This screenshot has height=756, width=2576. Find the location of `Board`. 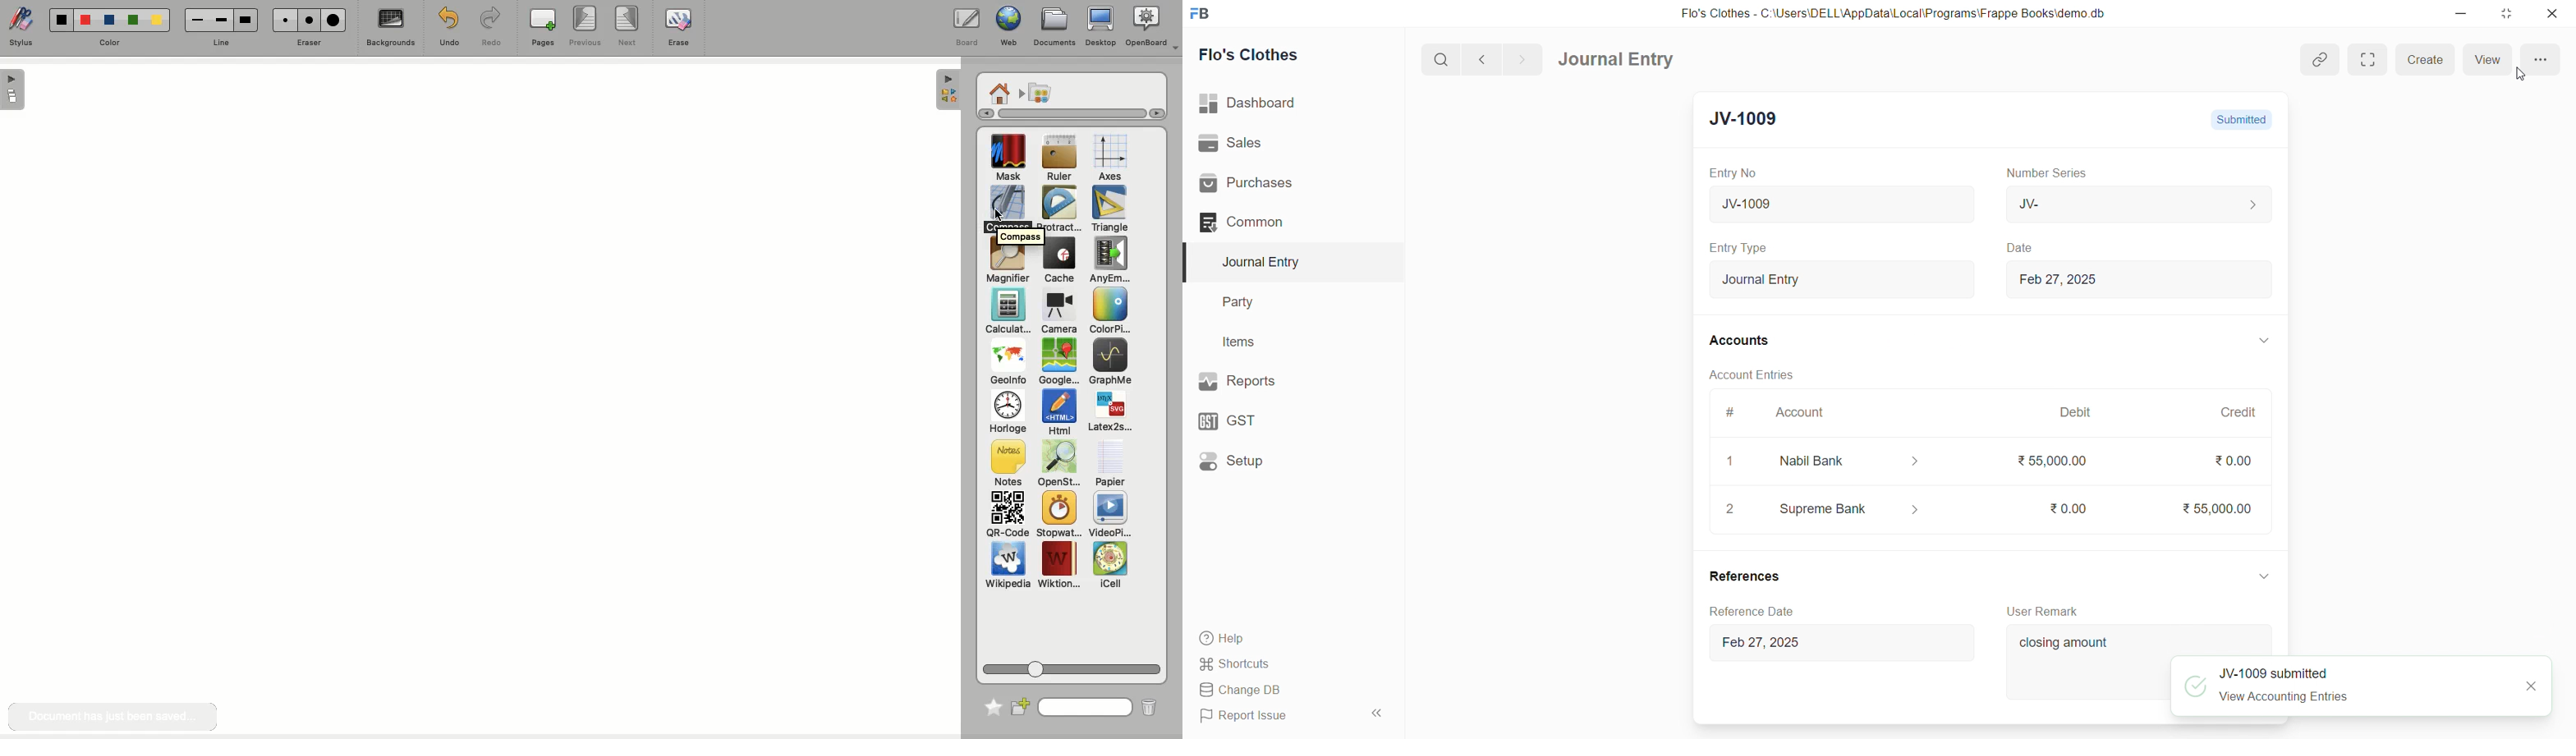

Board is located at coordinates (966, 27).